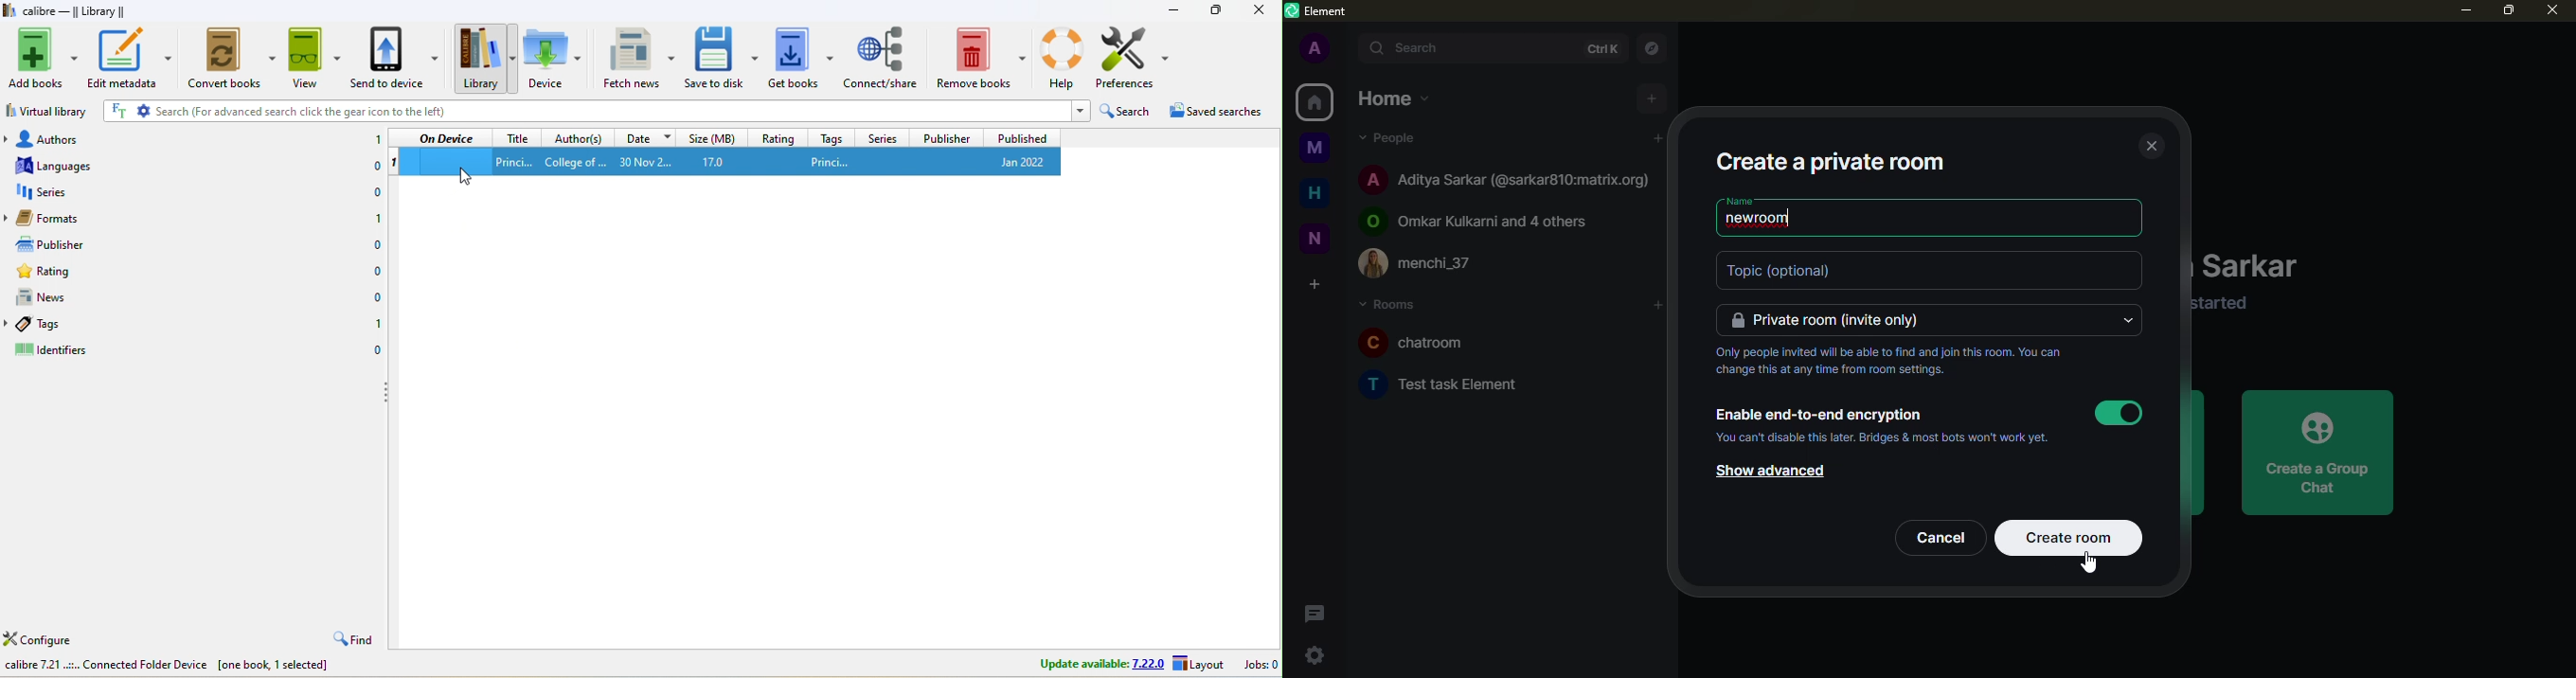 The height and width of the screenshot is (700, 2576). What do you see at coordinates (1784, 271) in the screenshot?
I see `topic (optional)` at bounding box center [1784, 271].